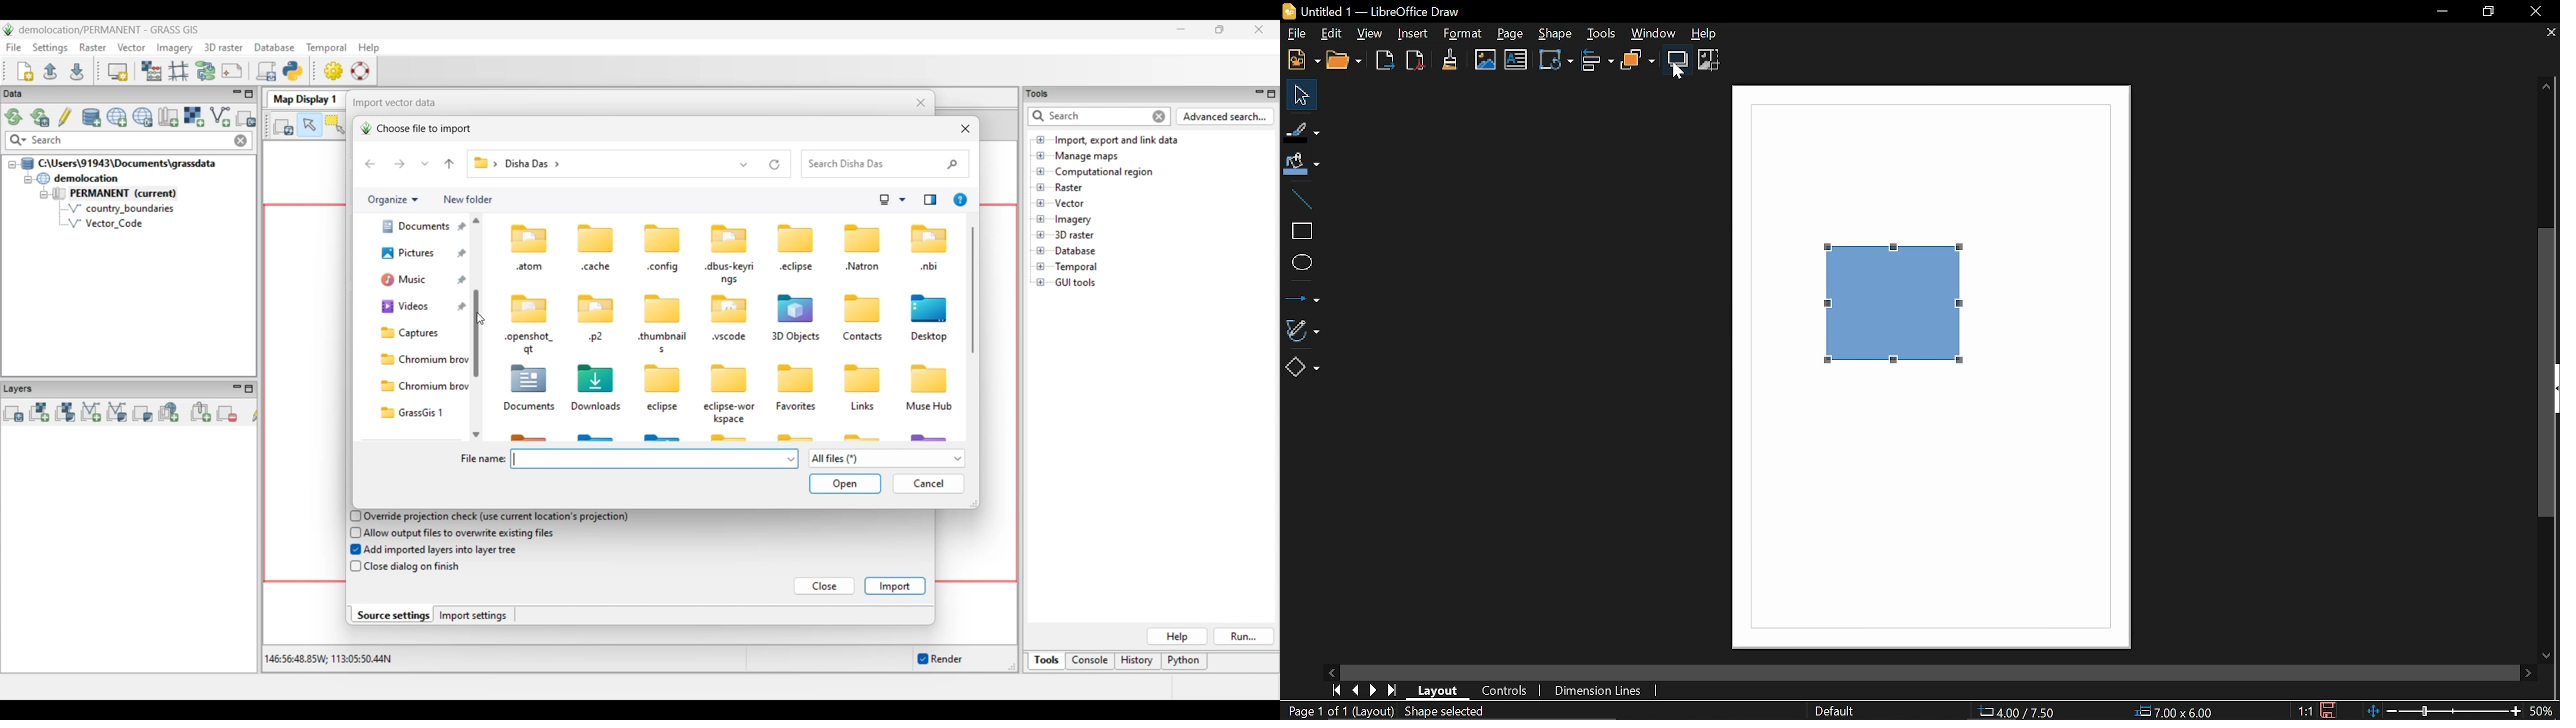 This screenshot has width=2576, height=728. I want to click on Arrange, so click(1639, 60).